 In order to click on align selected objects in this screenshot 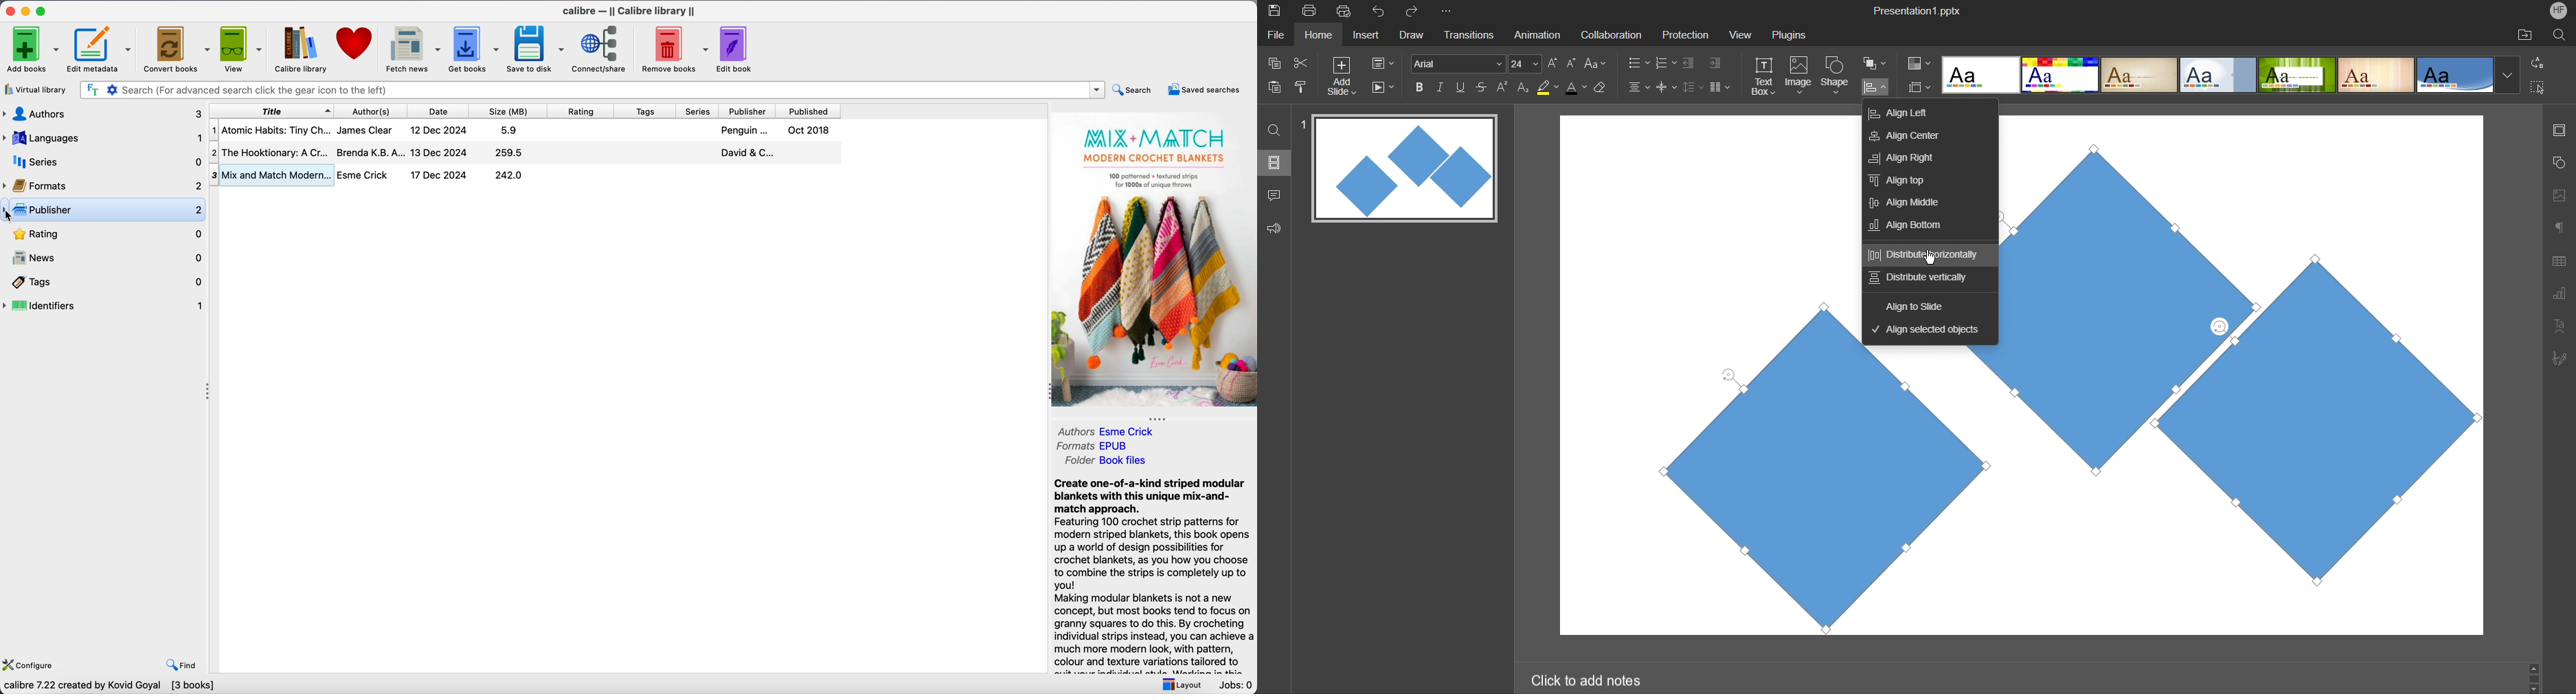, I will do `click(1924, 330)`.